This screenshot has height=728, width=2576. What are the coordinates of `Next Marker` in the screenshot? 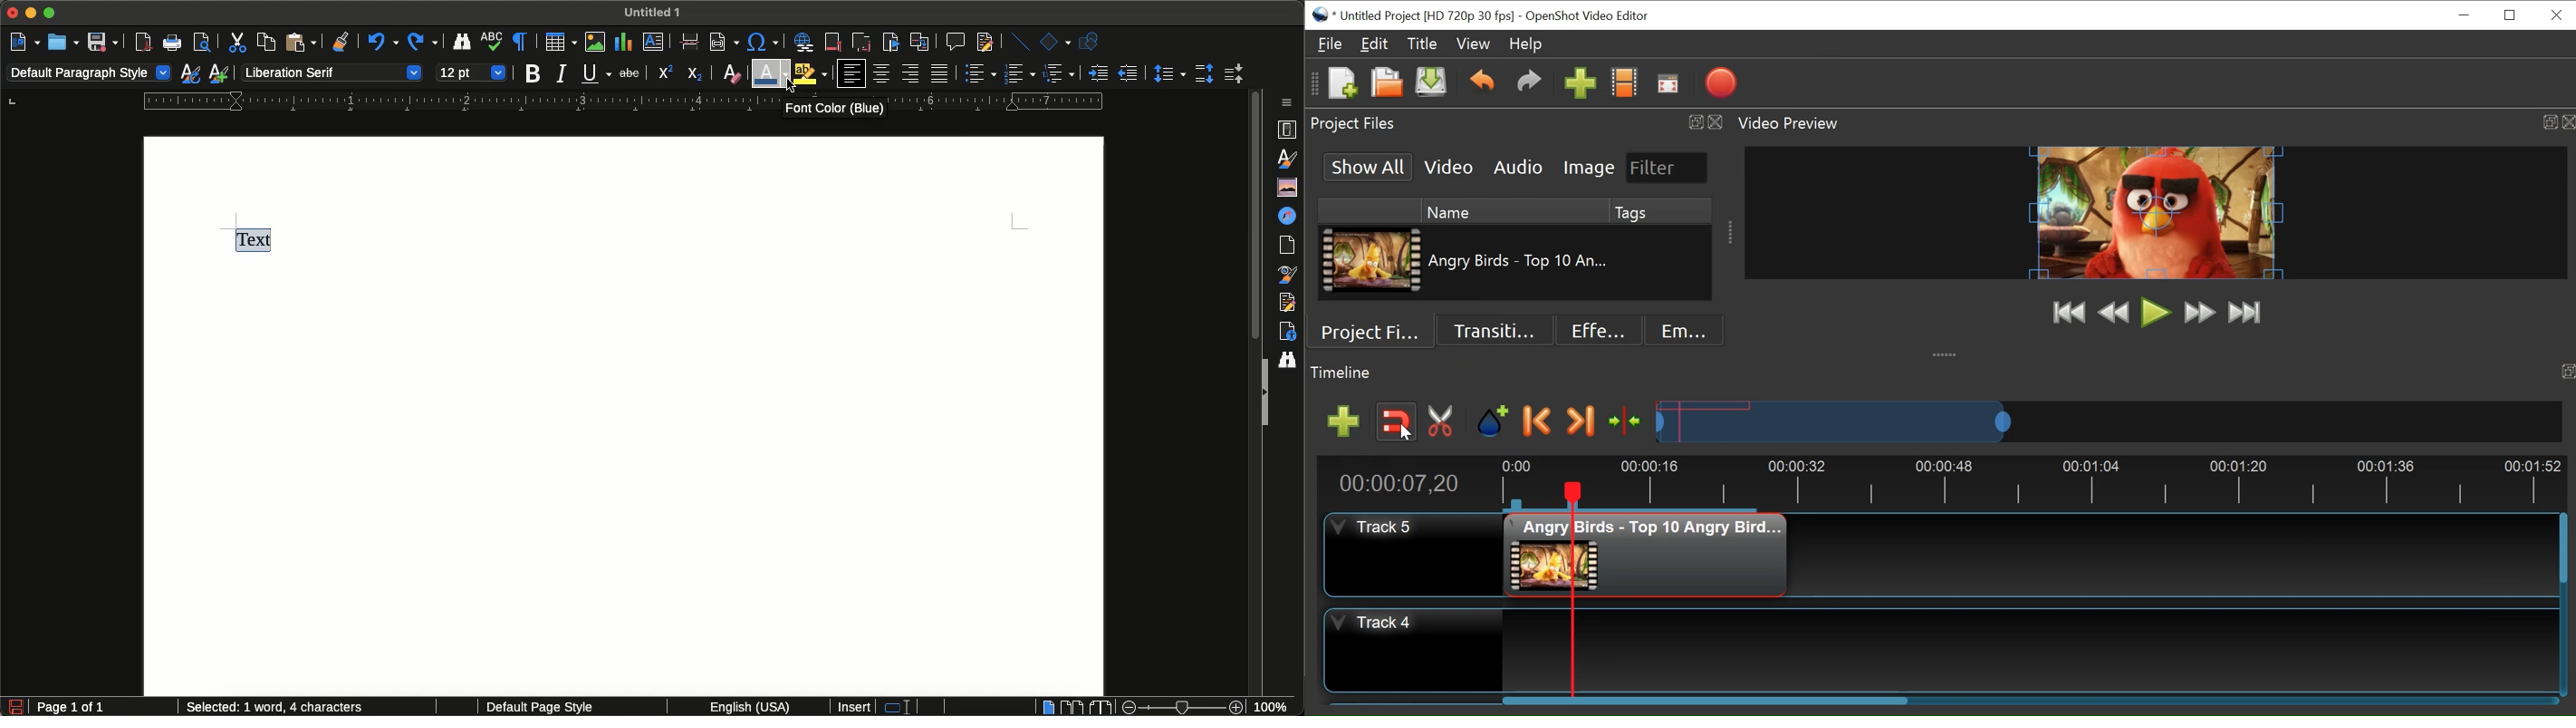 It's located at (1579, 422).